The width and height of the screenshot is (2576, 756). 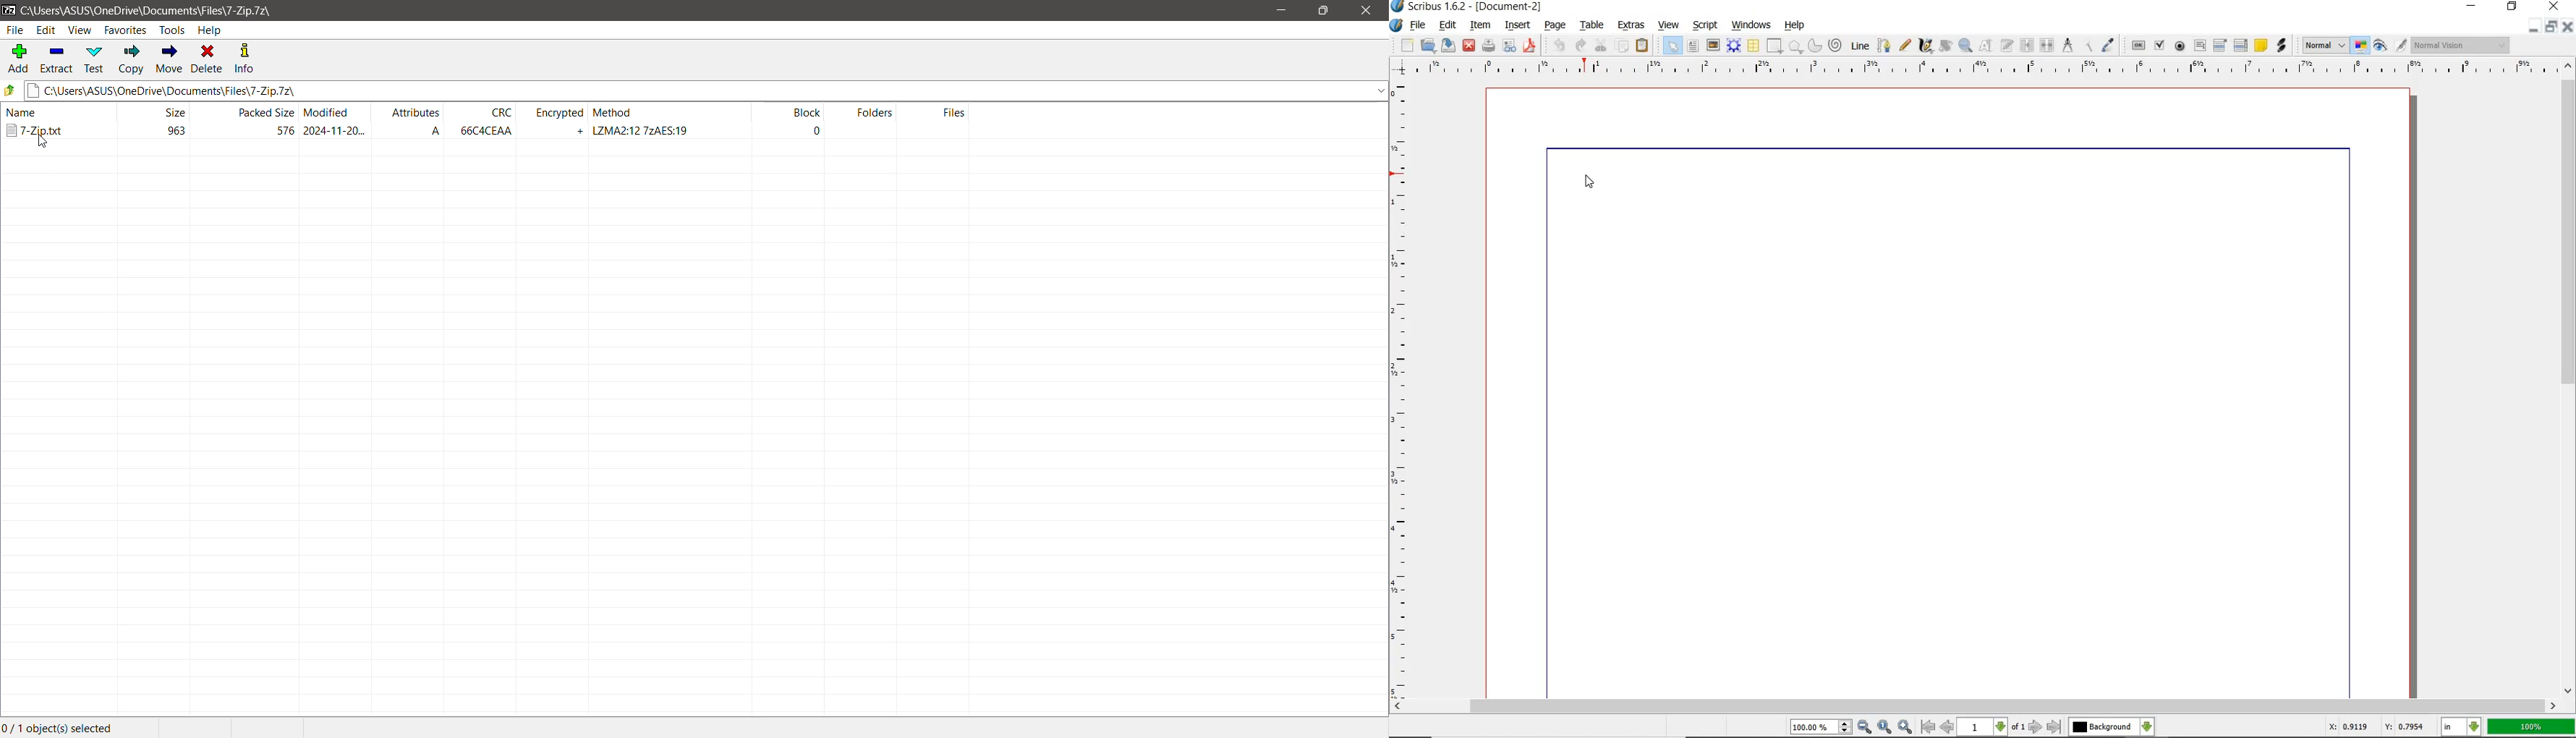 What do you see at coordinates (1884, 47) in the screenshot?
I see `bezier curve` at bounding box center [1884, 47].